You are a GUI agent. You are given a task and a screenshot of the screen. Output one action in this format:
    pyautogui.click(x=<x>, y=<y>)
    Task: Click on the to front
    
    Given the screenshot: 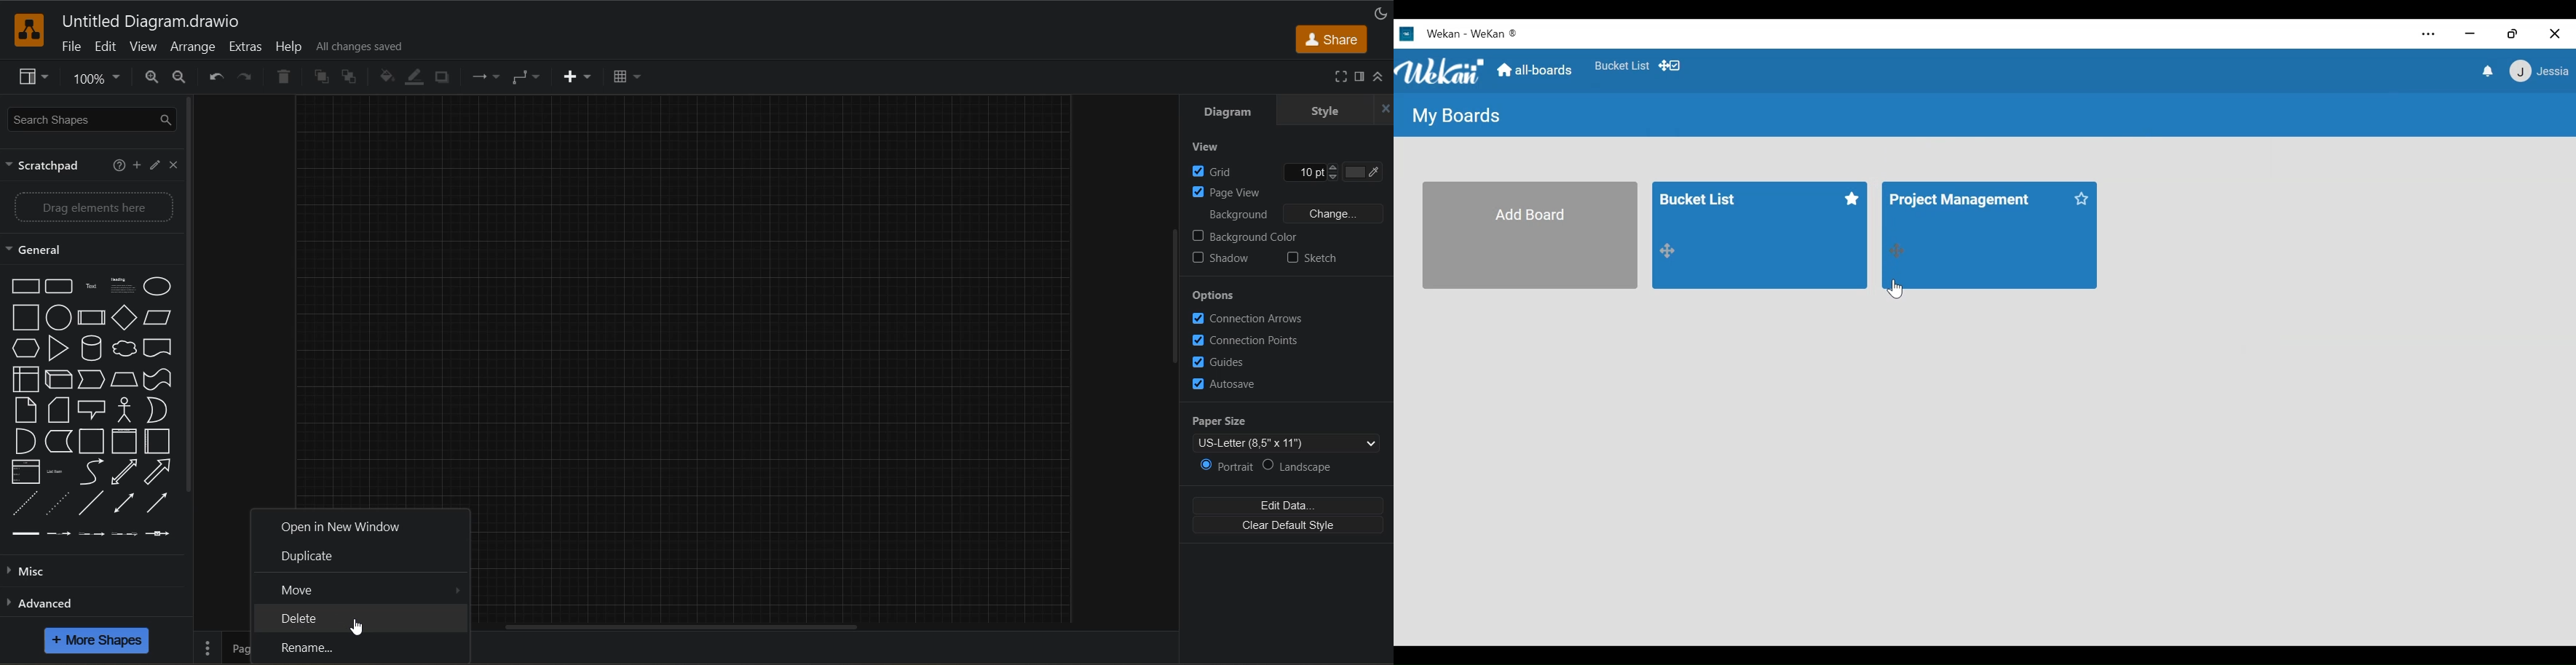 What is the action you would take?
    pyautogui.click(x=320, y=76)
    